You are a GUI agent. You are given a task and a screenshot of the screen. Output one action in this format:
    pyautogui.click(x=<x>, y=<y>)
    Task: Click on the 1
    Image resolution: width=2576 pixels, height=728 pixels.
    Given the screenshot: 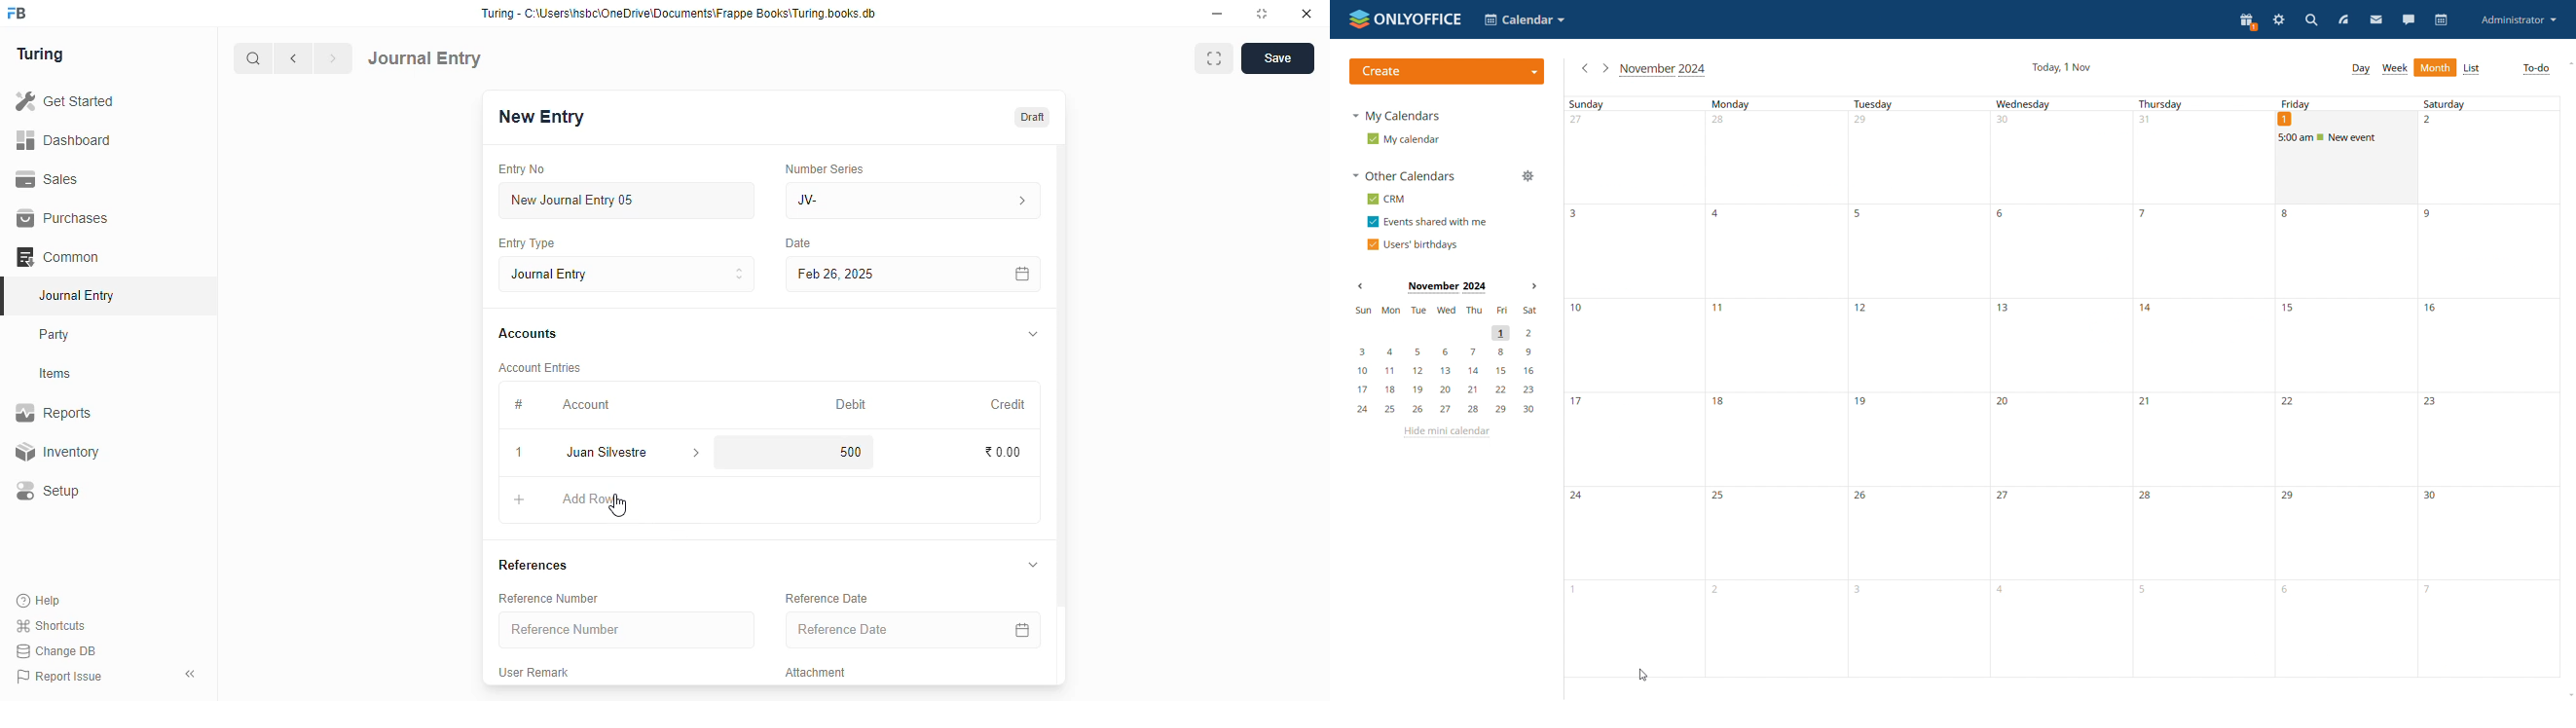 What is the action you would take?
    pyautogui.click(x=521, y=454)
    